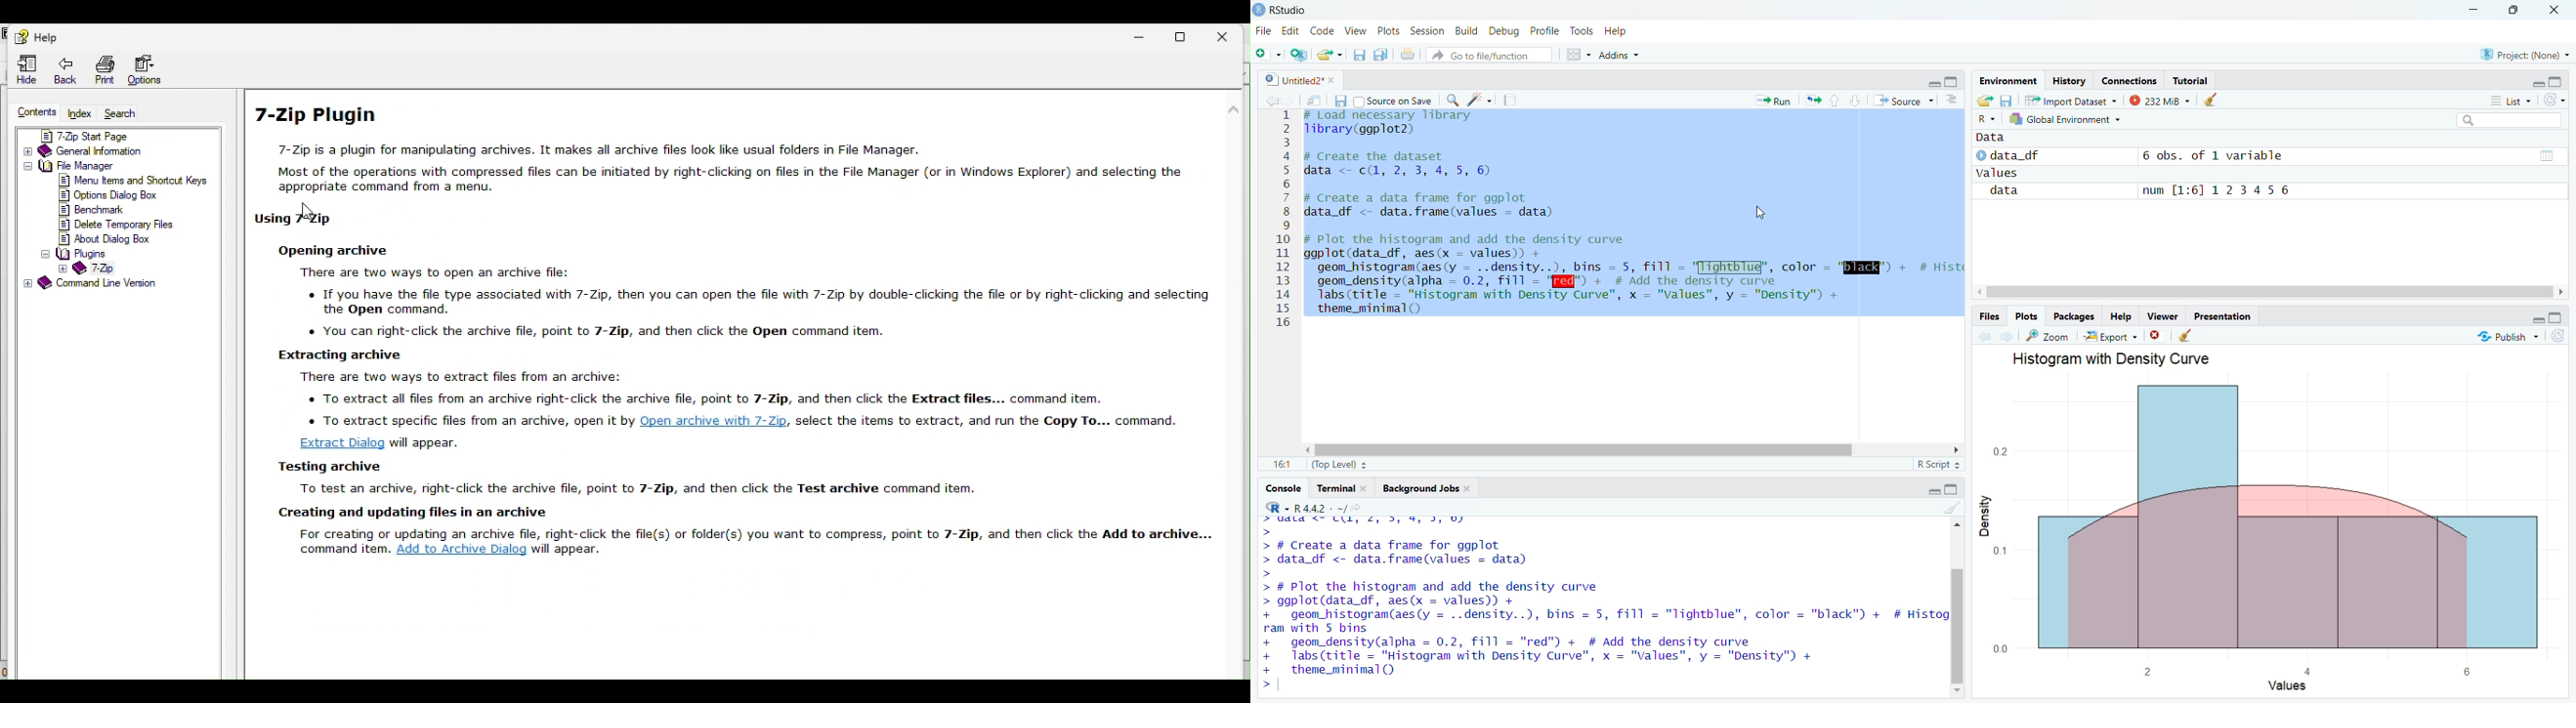 This screenshot has width=2576, height=728. I want to click on open an existing file, so click(1326, 56).